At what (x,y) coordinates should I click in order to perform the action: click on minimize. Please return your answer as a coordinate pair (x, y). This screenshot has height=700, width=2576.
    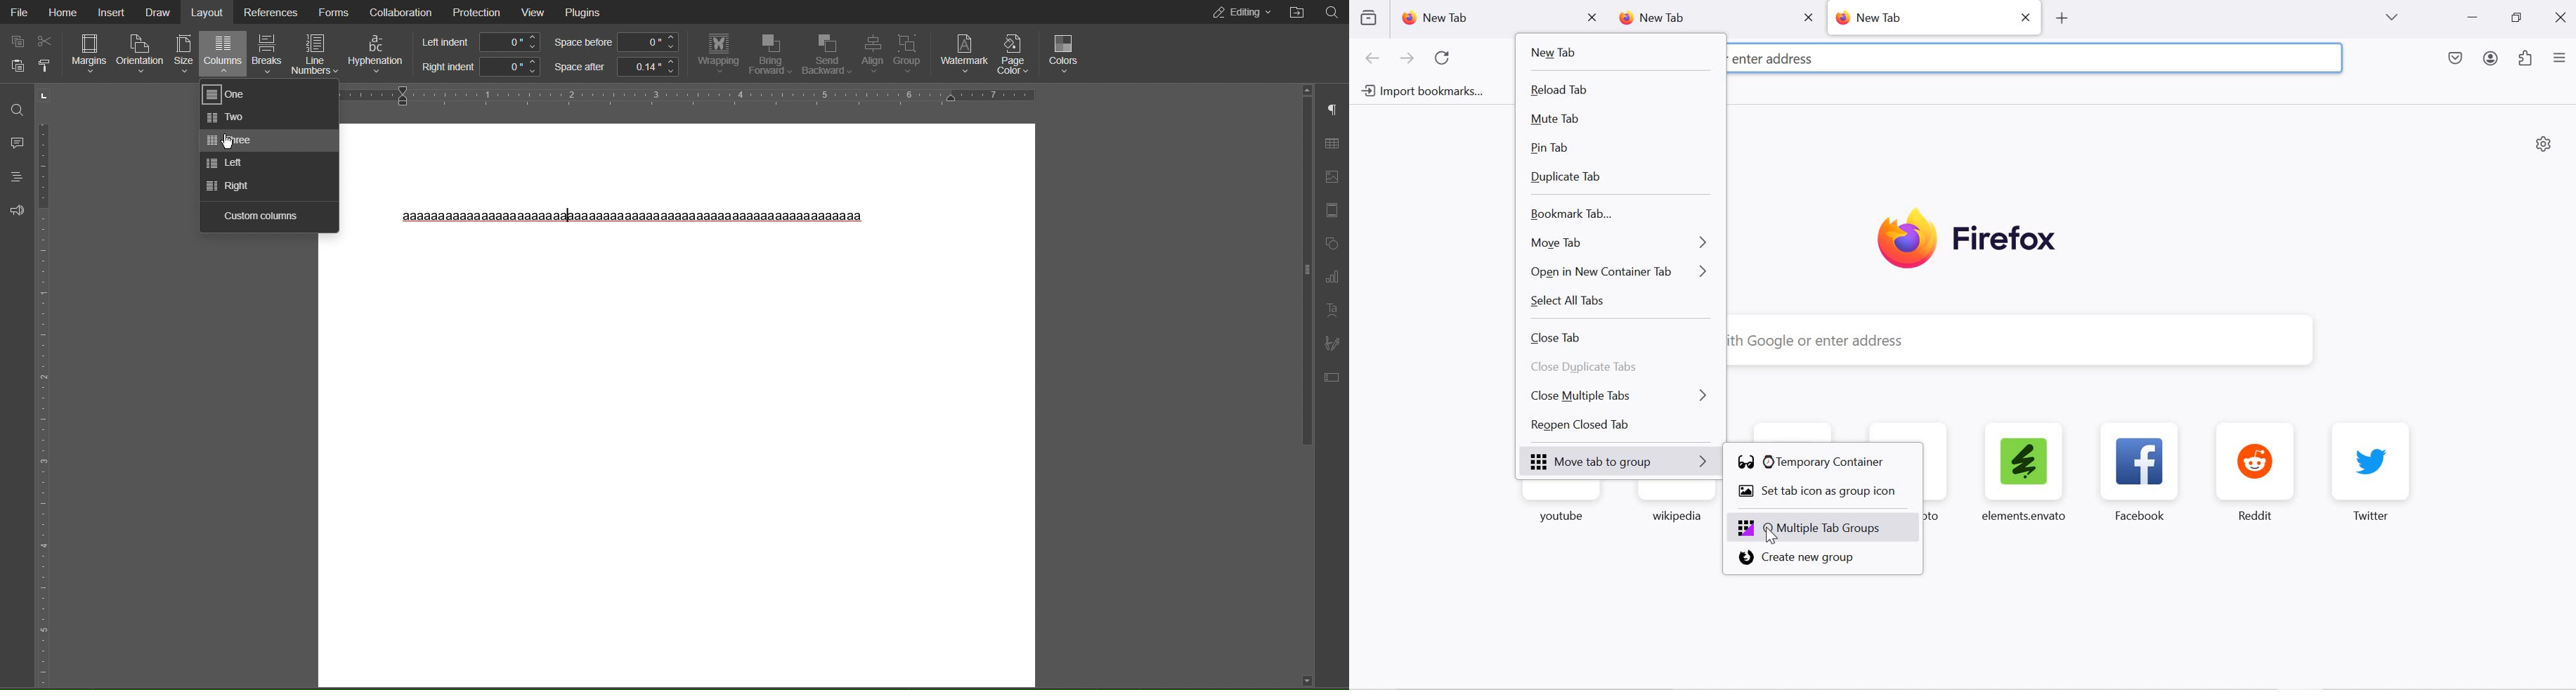
    Looking at the image, I should click on (2473, 19).